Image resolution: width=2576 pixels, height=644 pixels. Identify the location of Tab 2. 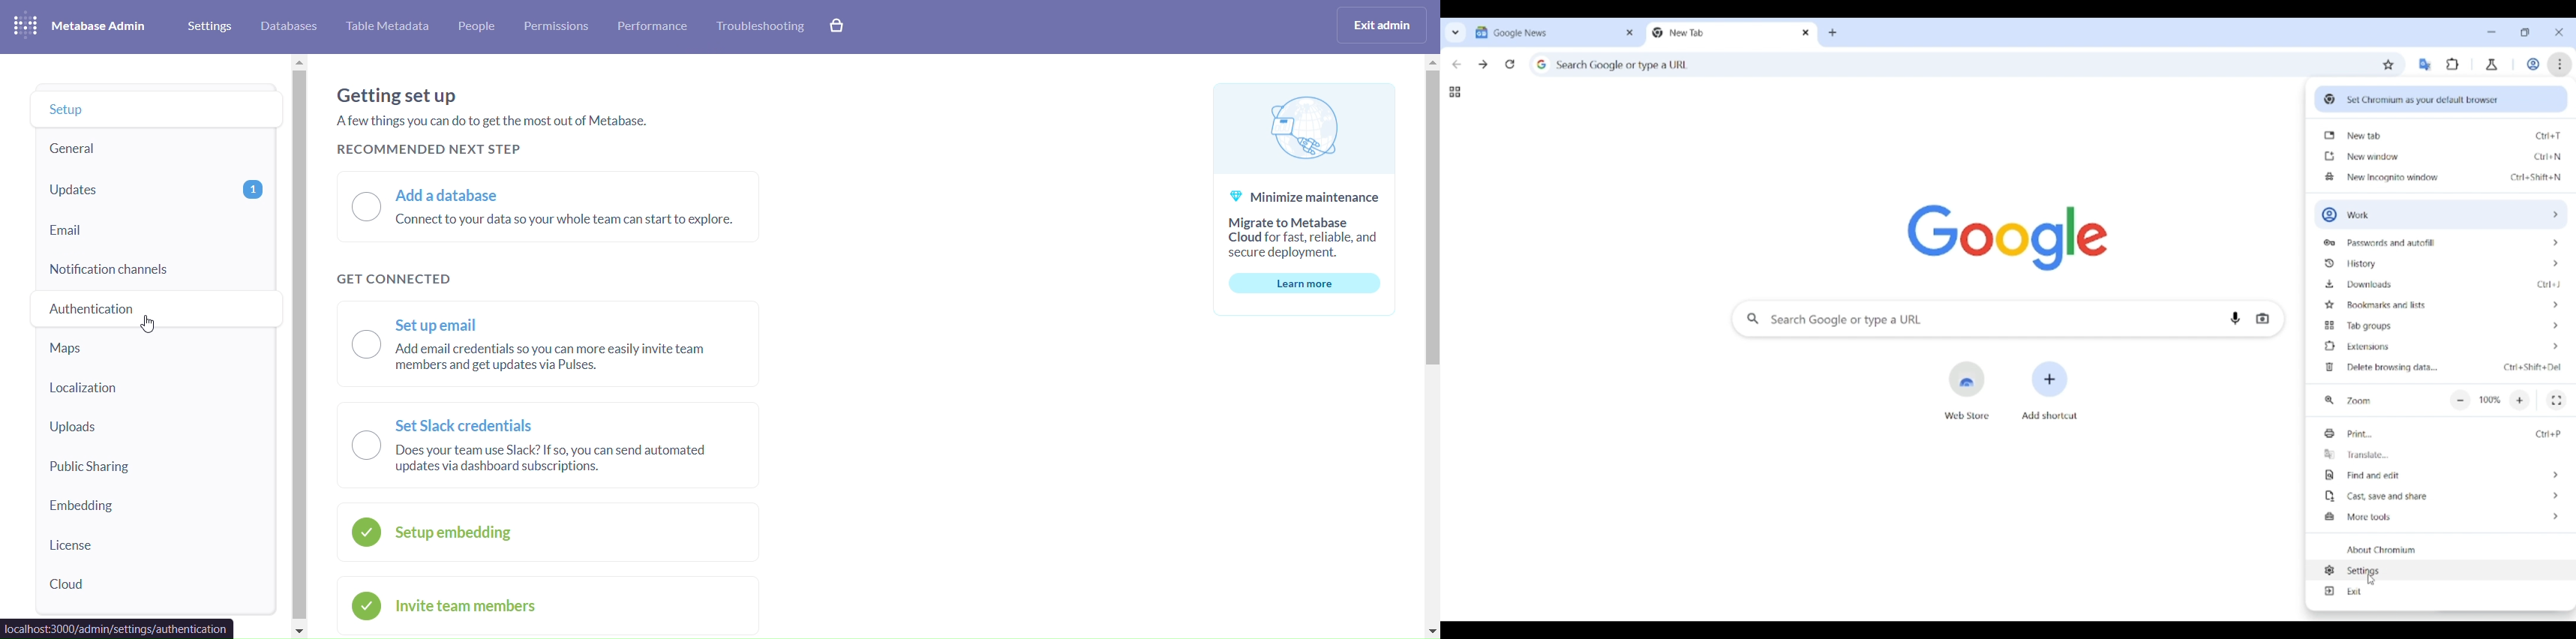
(1721, 33).